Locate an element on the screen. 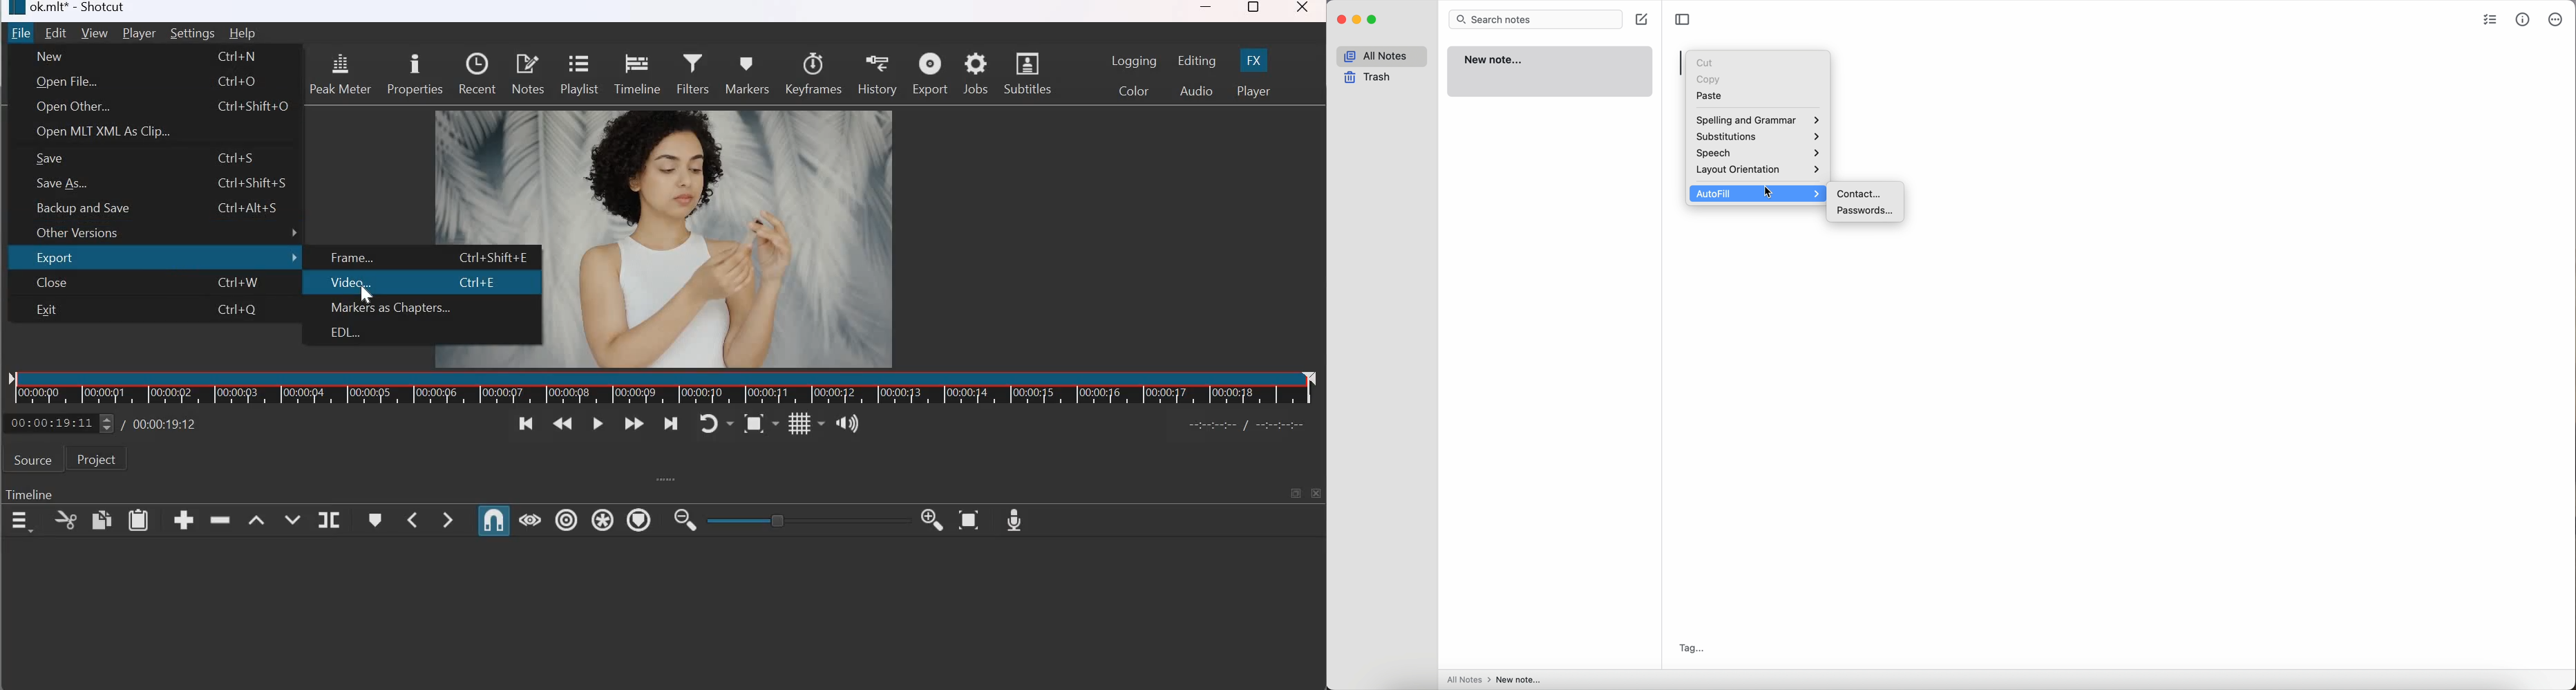  toggle sidebar is located at coordinates (1682, 20).